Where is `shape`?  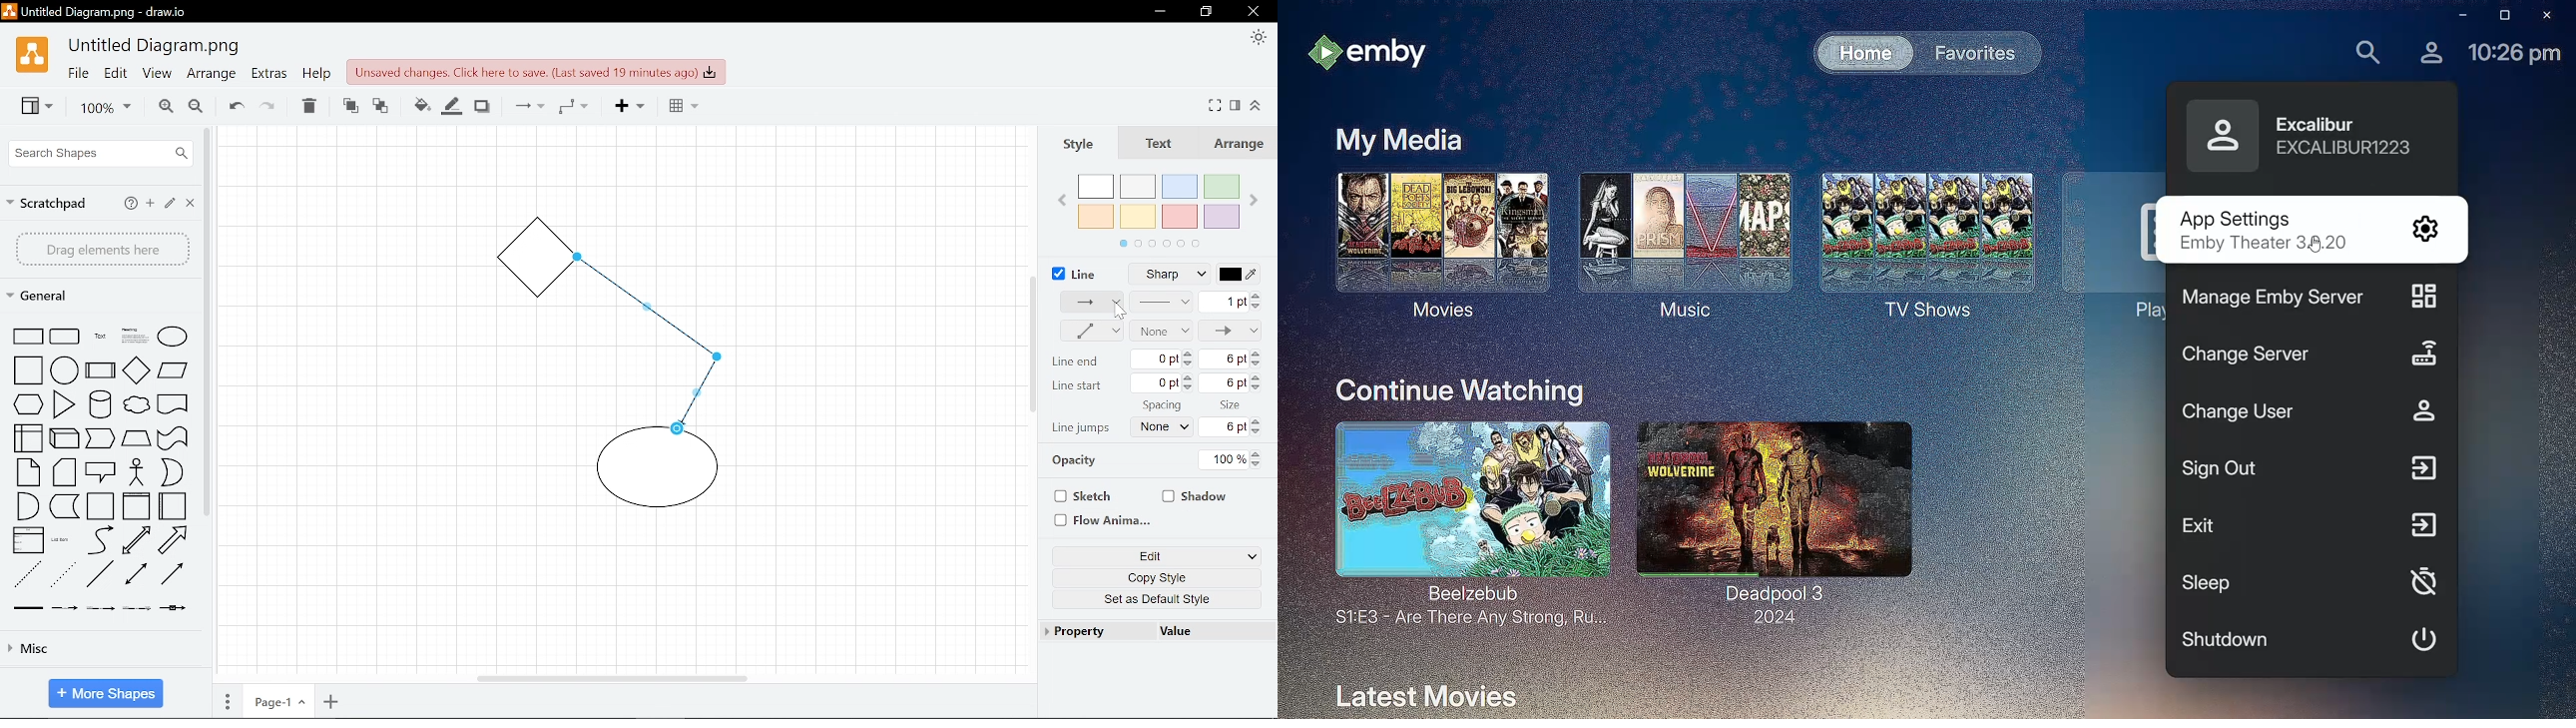 shape is located at coordinates (173, 336).